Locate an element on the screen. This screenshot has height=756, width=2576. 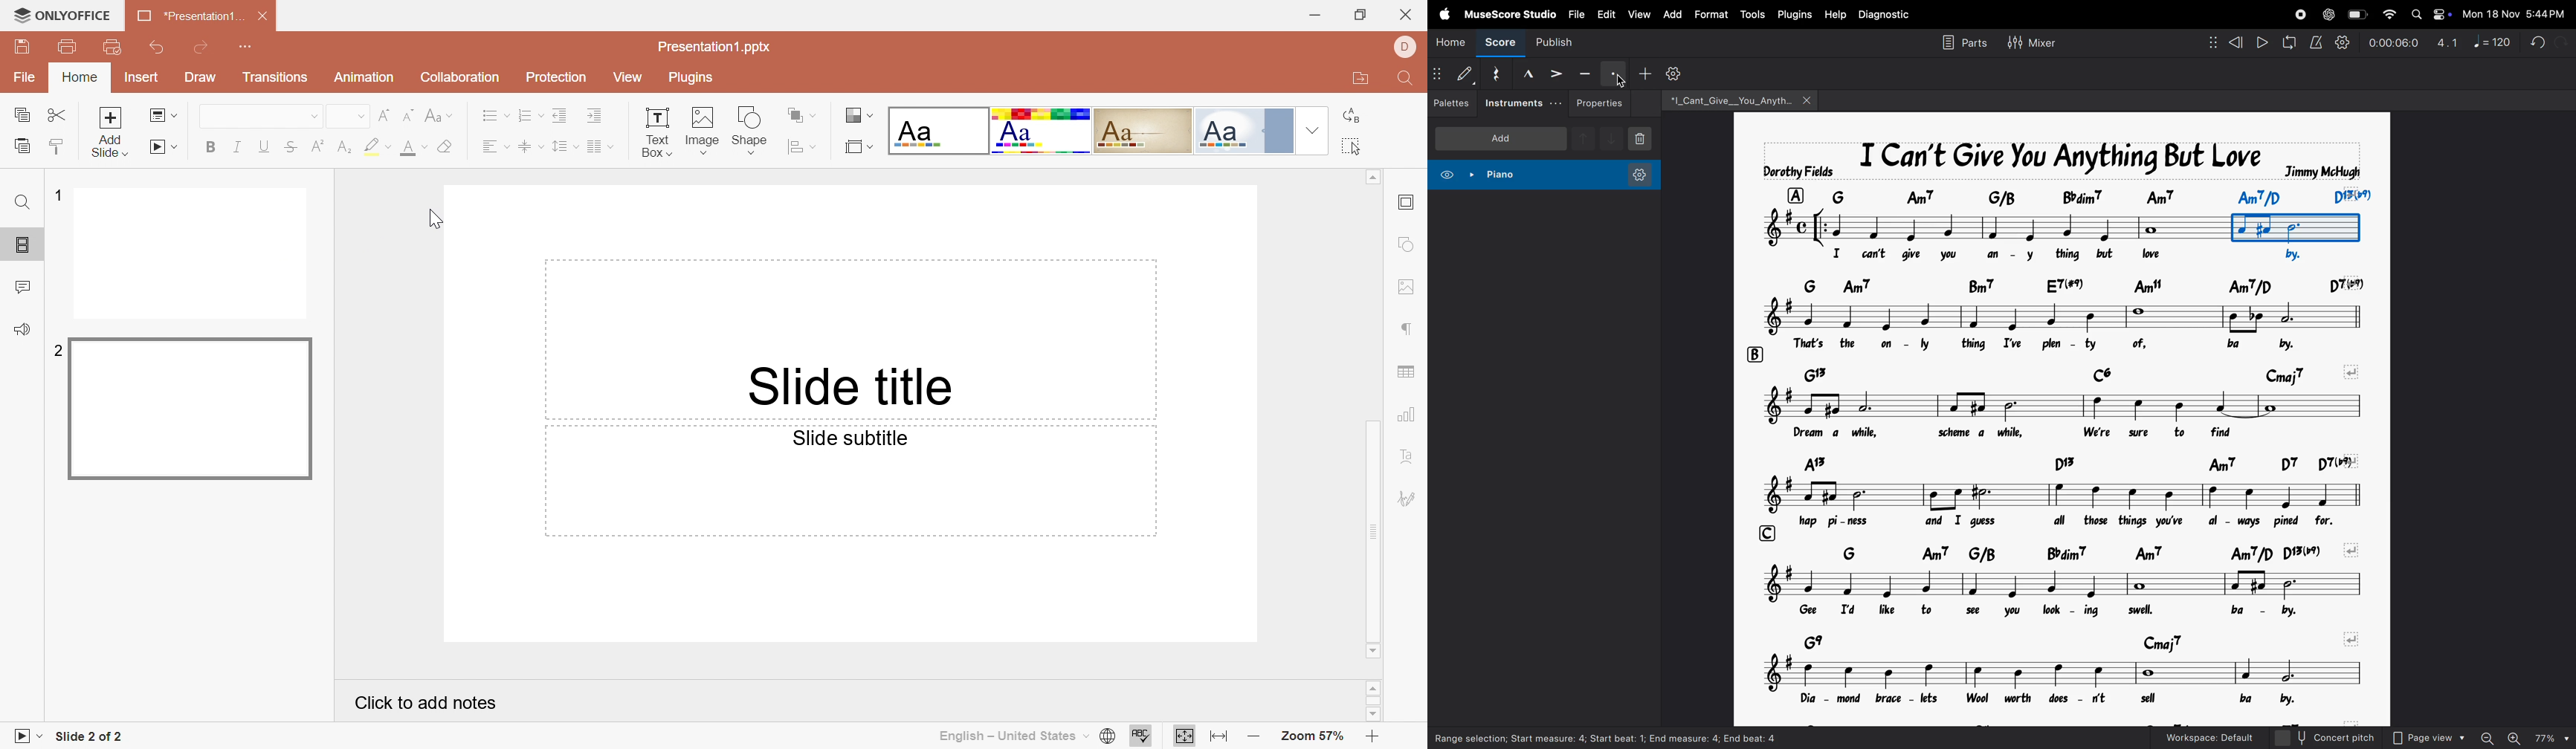
Plugins is located at coordinates (697, 79).